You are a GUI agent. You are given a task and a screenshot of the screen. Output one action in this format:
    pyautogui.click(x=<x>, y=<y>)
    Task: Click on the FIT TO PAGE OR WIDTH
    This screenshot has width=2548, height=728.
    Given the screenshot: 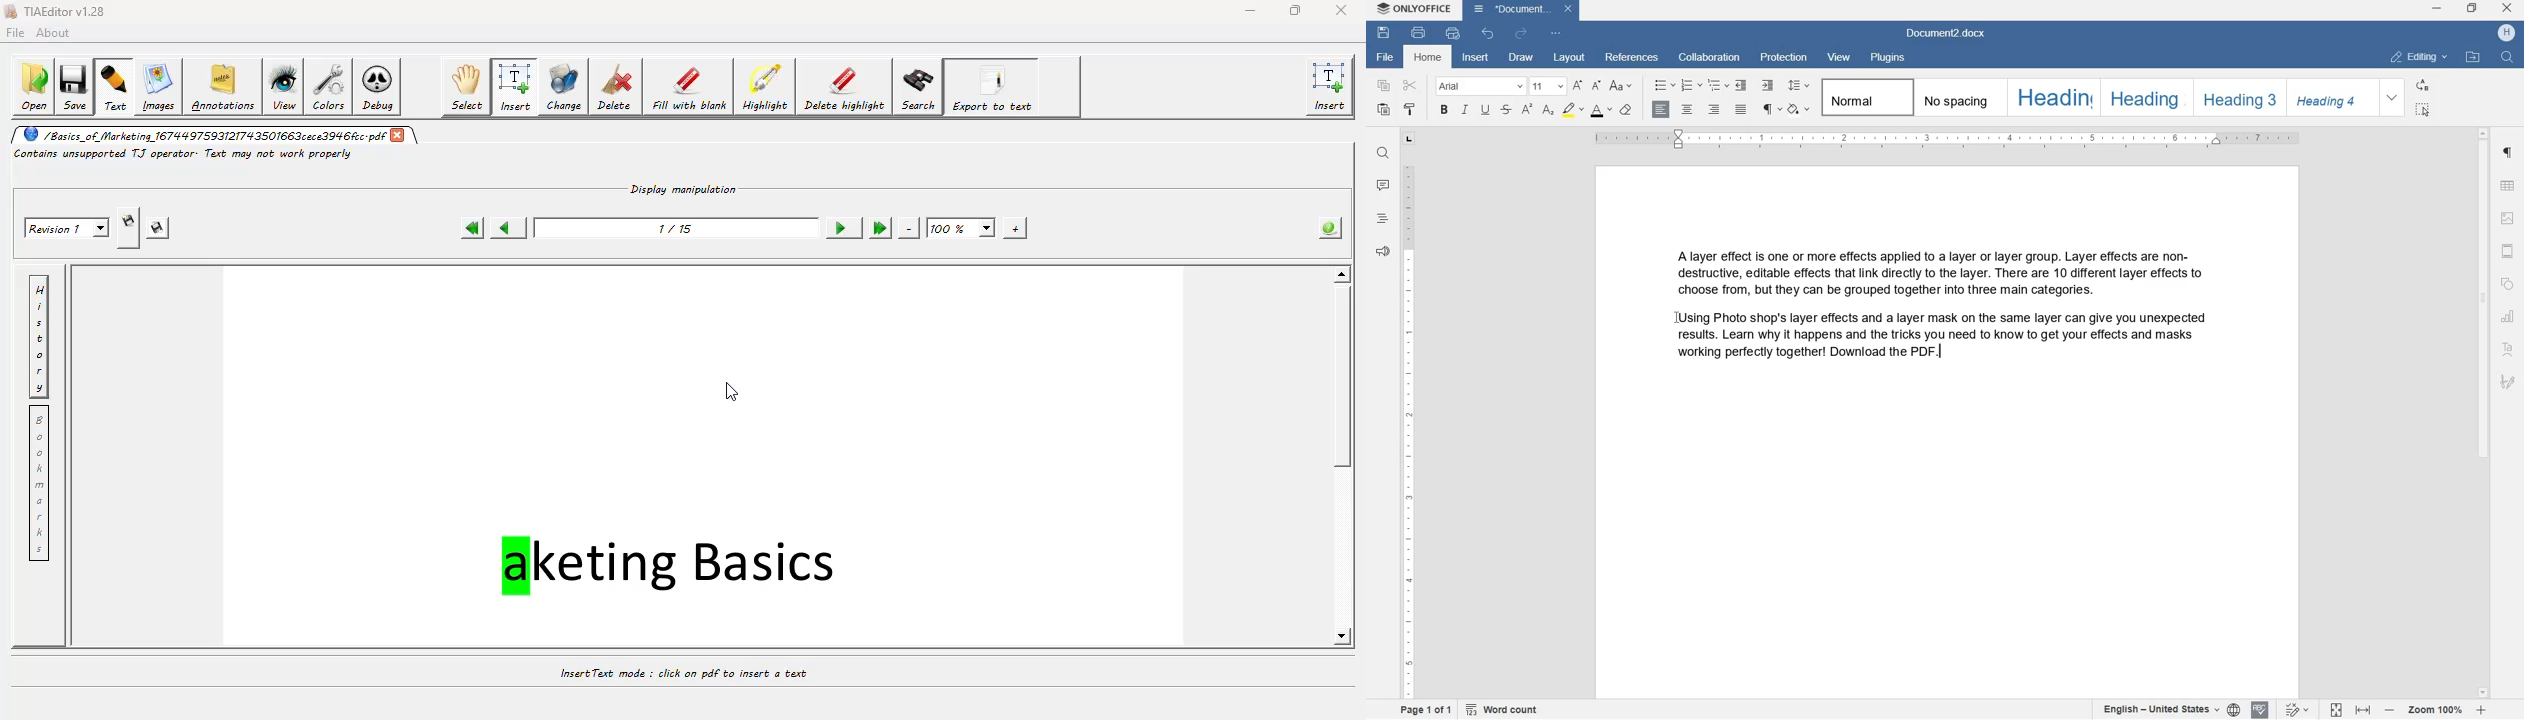 What is the action you would take?
    pyautogui.click(x=2351, y=710)
    